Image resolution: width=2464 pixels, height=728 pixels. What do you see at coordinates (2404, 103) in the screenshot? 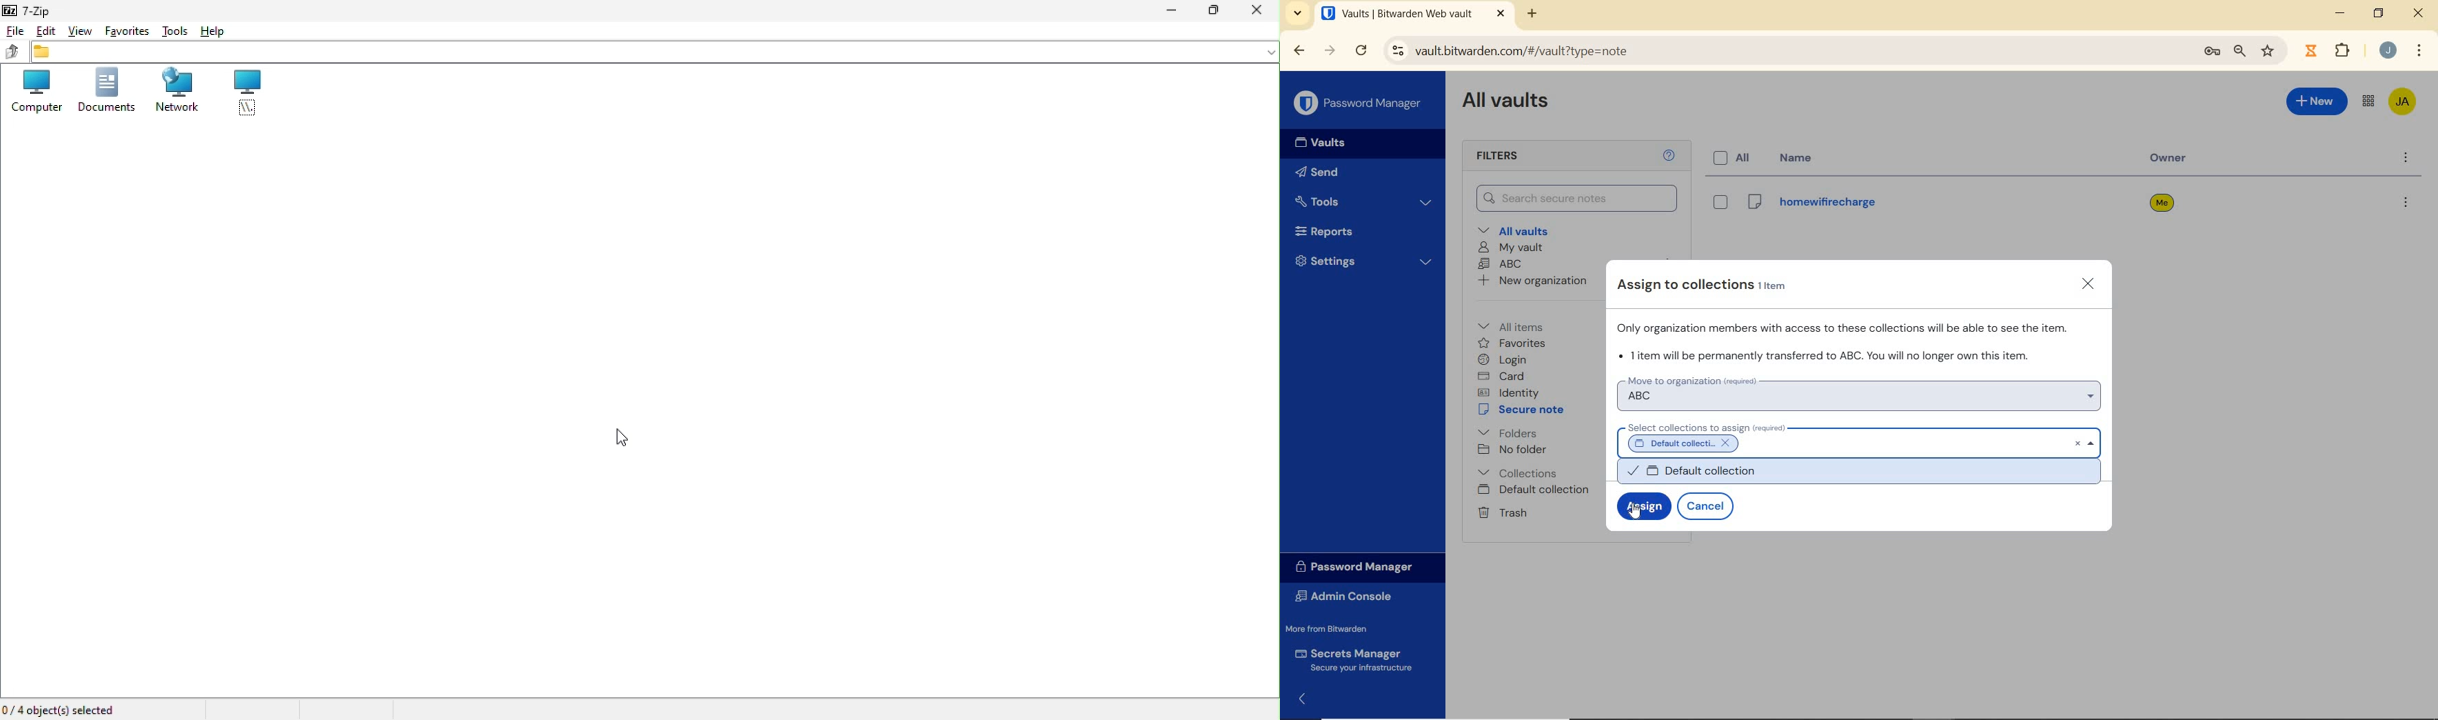
I see `Bitwarden Account` at bounding box center [2404, 103].